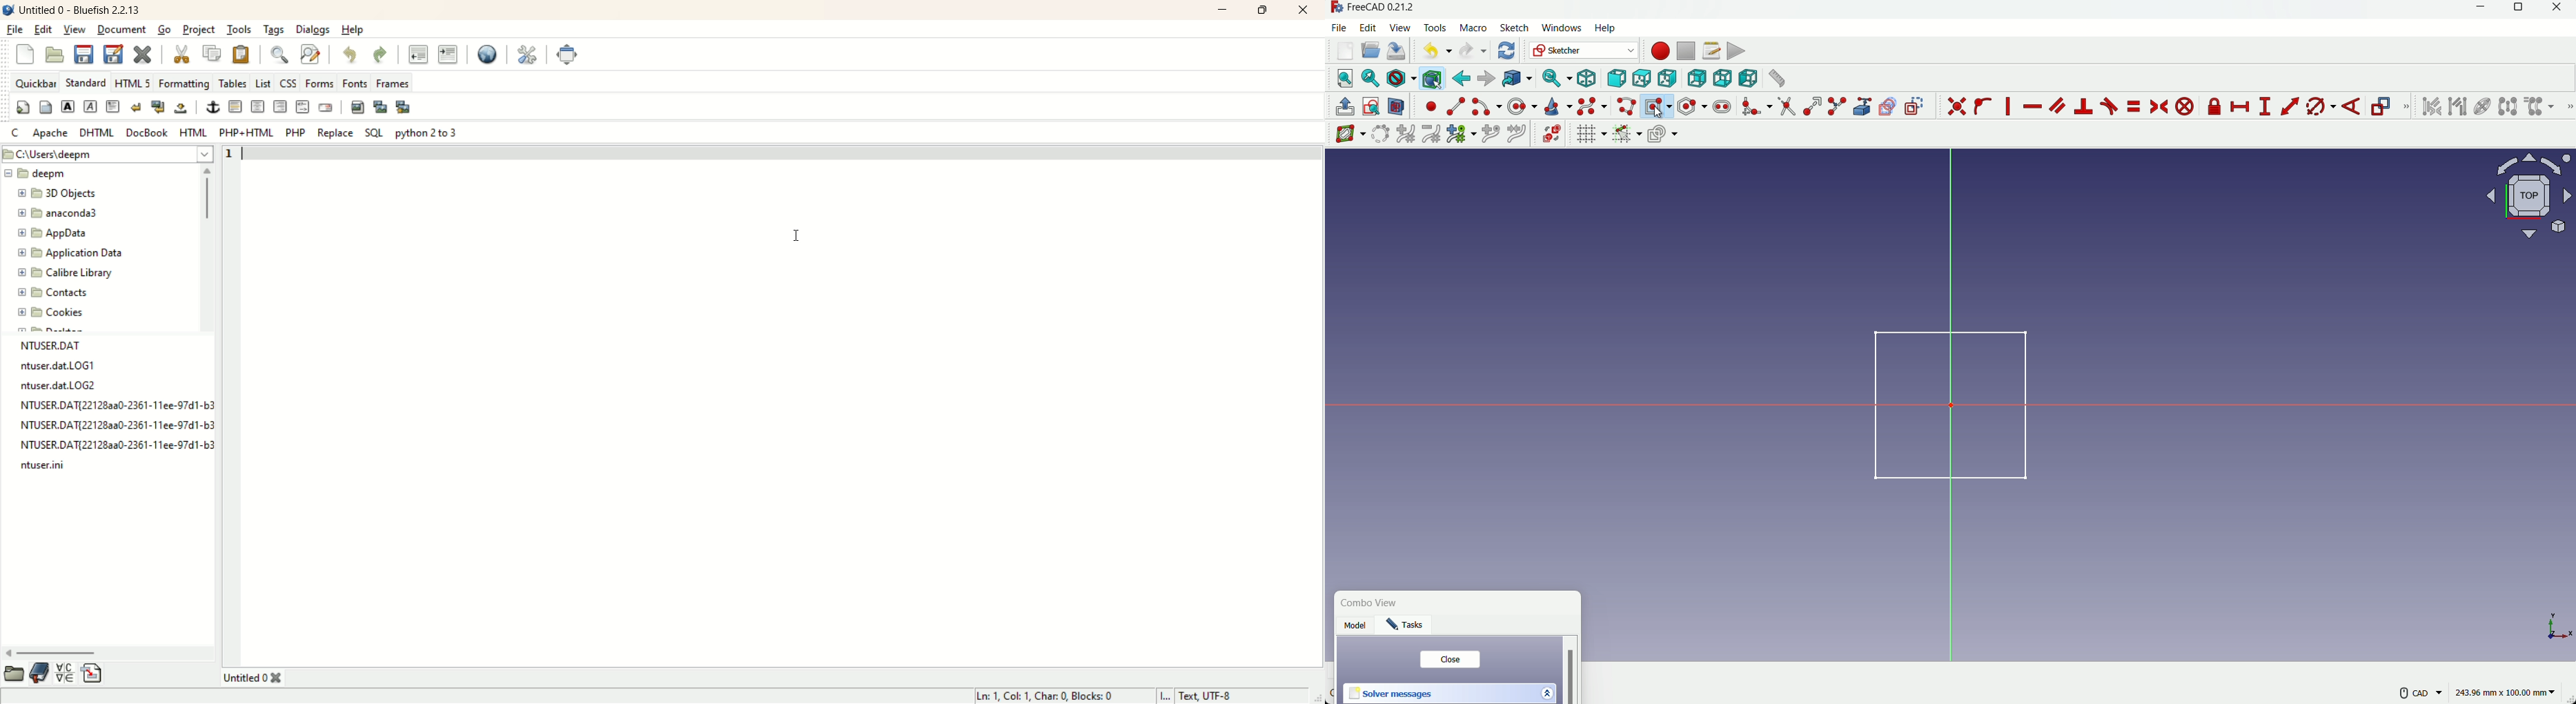  What do you see at coordinates (258, 676) in the screenshot?
I see `title` at bounding box center [258, 676].